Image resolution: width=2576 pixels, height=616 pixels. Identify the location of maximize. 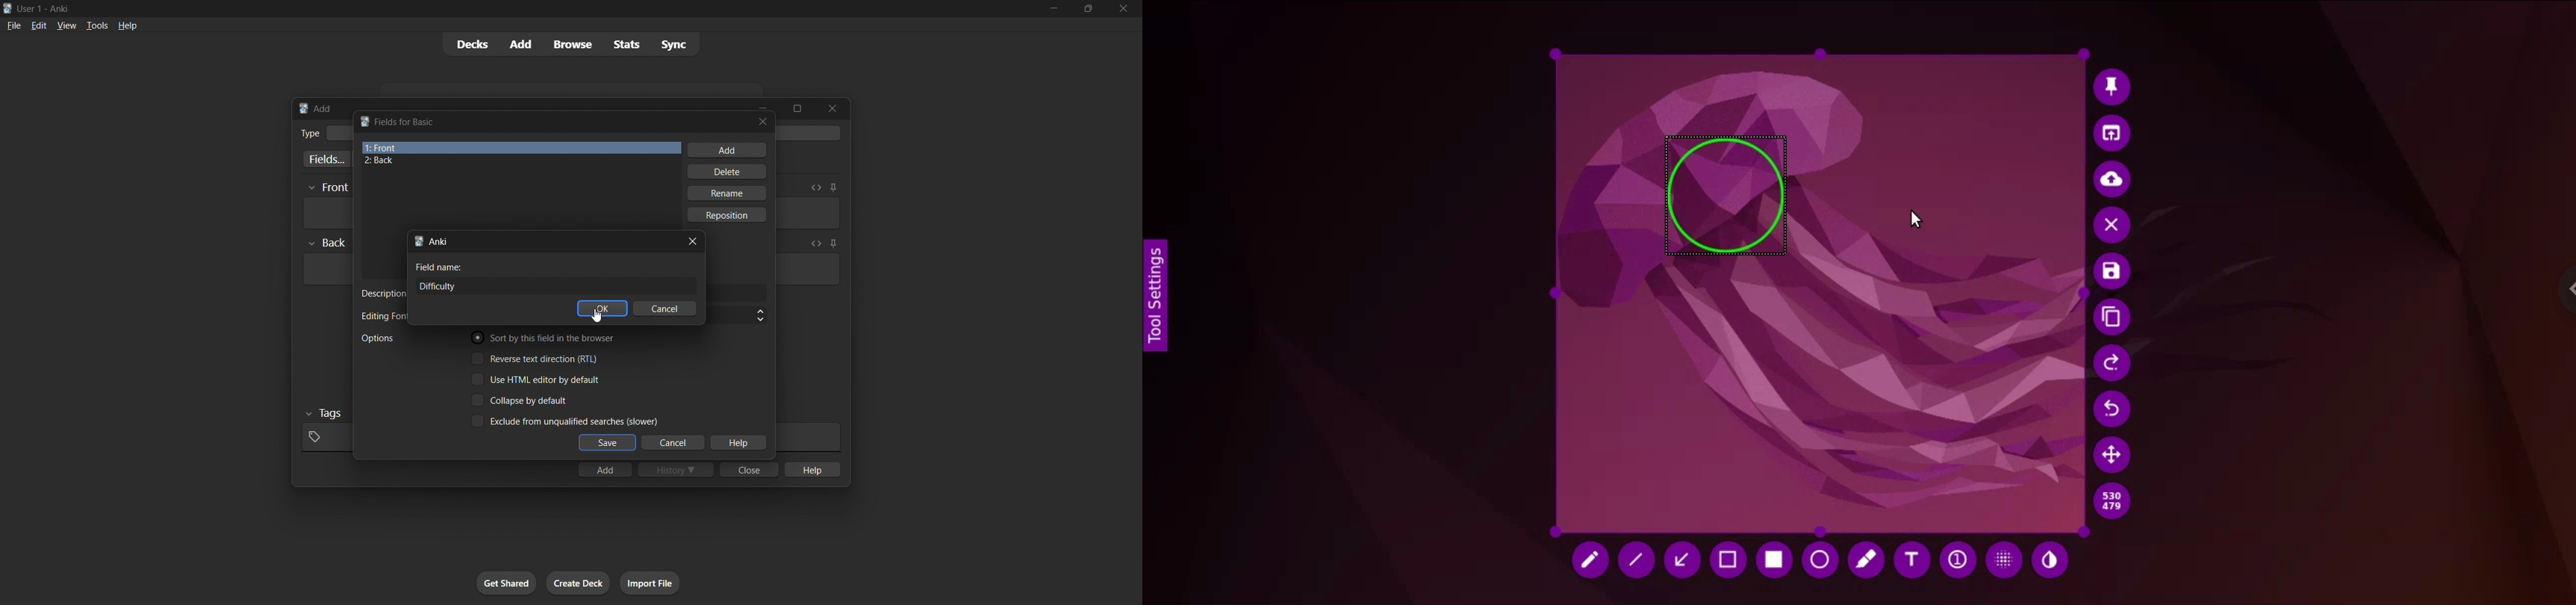
(797, 108).